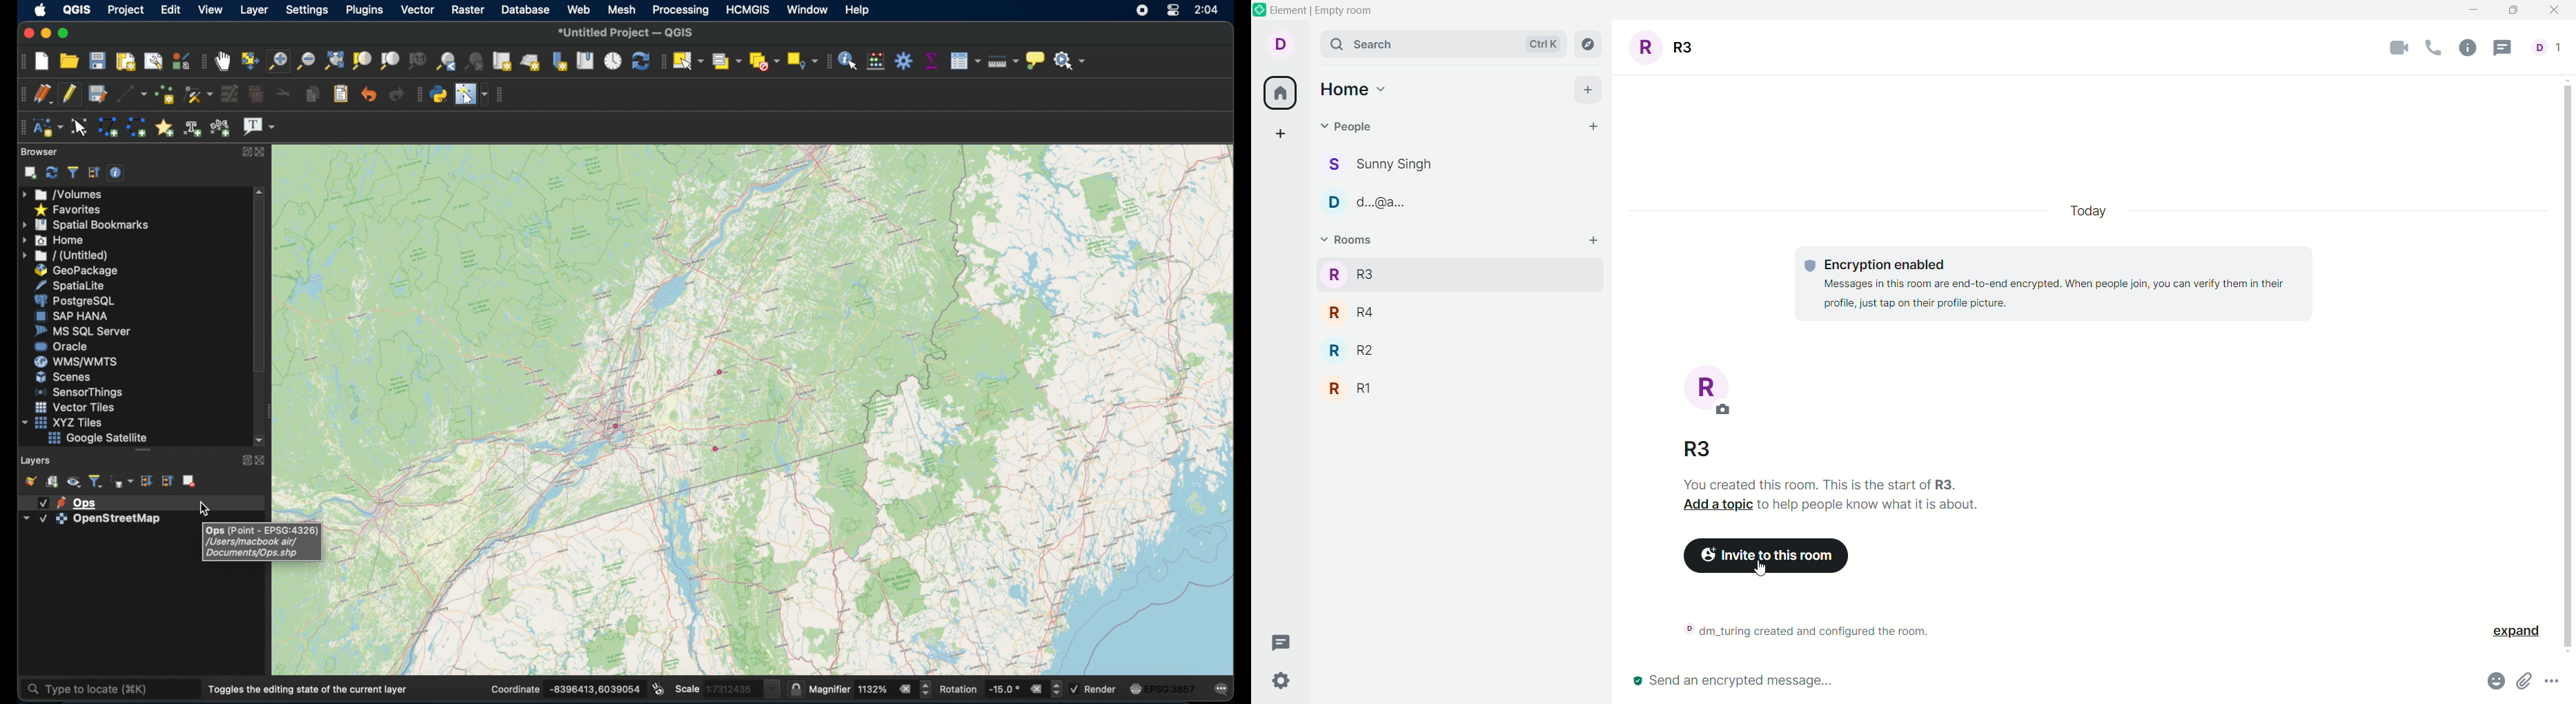 The width and height of the screenshot is (2576, 728). Describe the element at coordinates (264, 461) in the screenshot. I see `close` at that location.